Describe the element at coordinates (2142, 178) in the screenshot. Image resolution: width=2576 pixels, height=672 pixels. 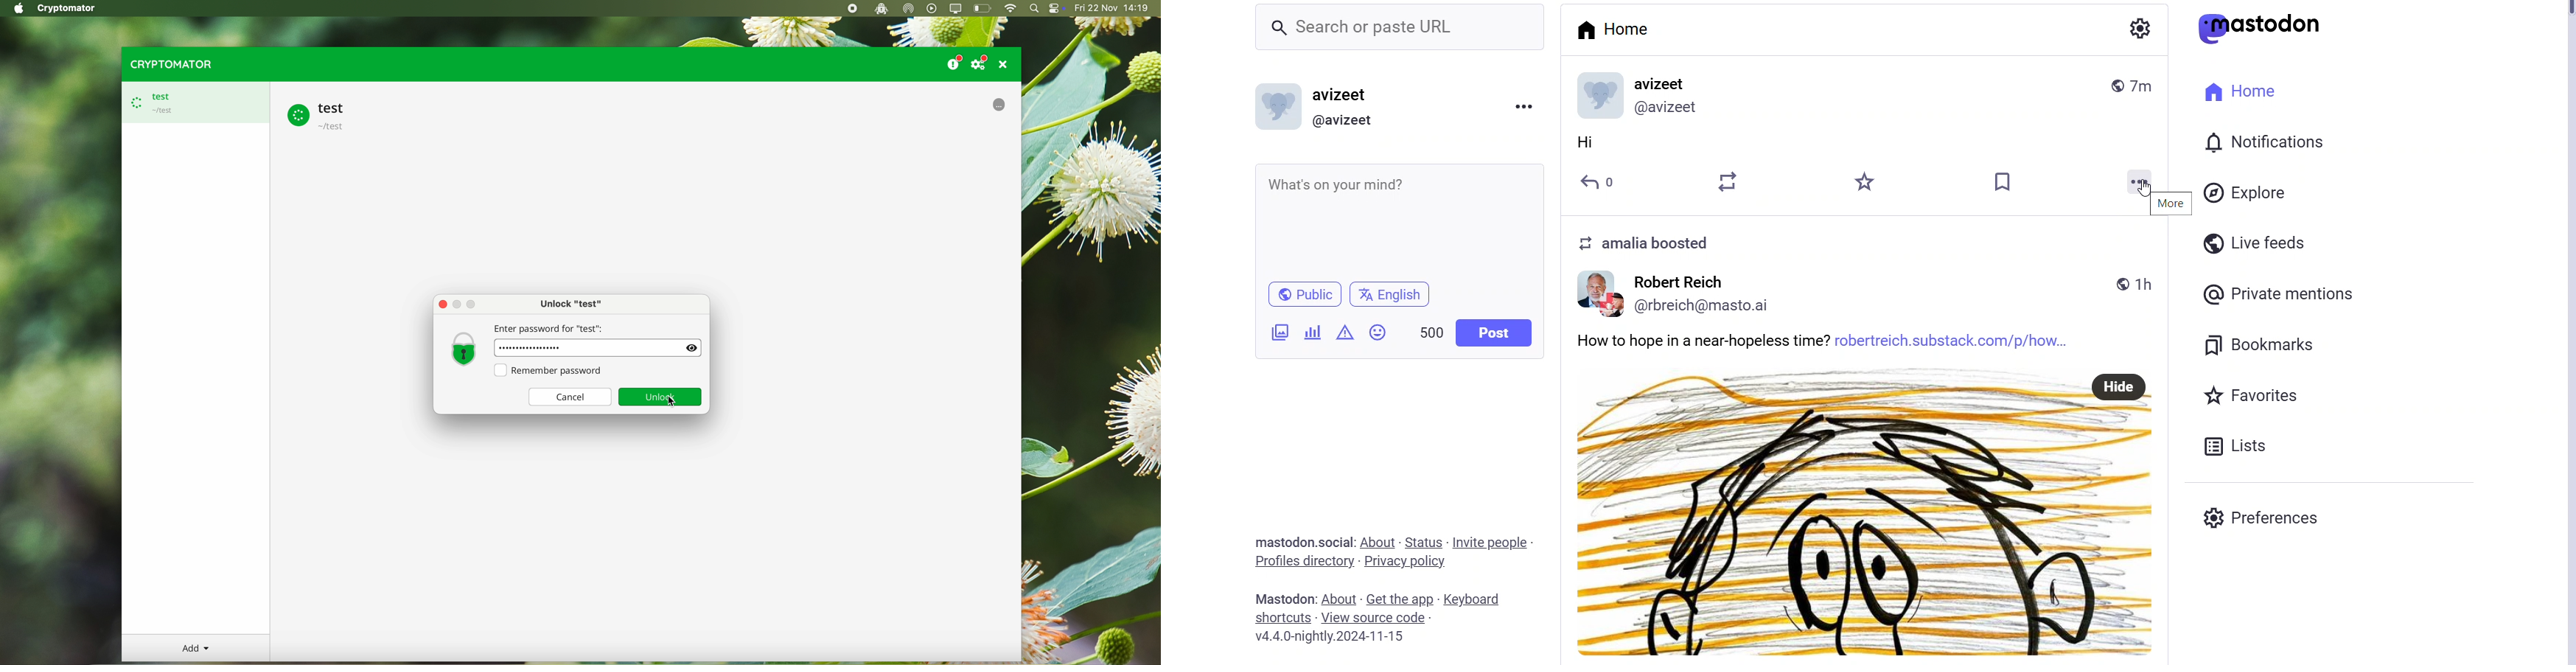
I see `More` at that location.